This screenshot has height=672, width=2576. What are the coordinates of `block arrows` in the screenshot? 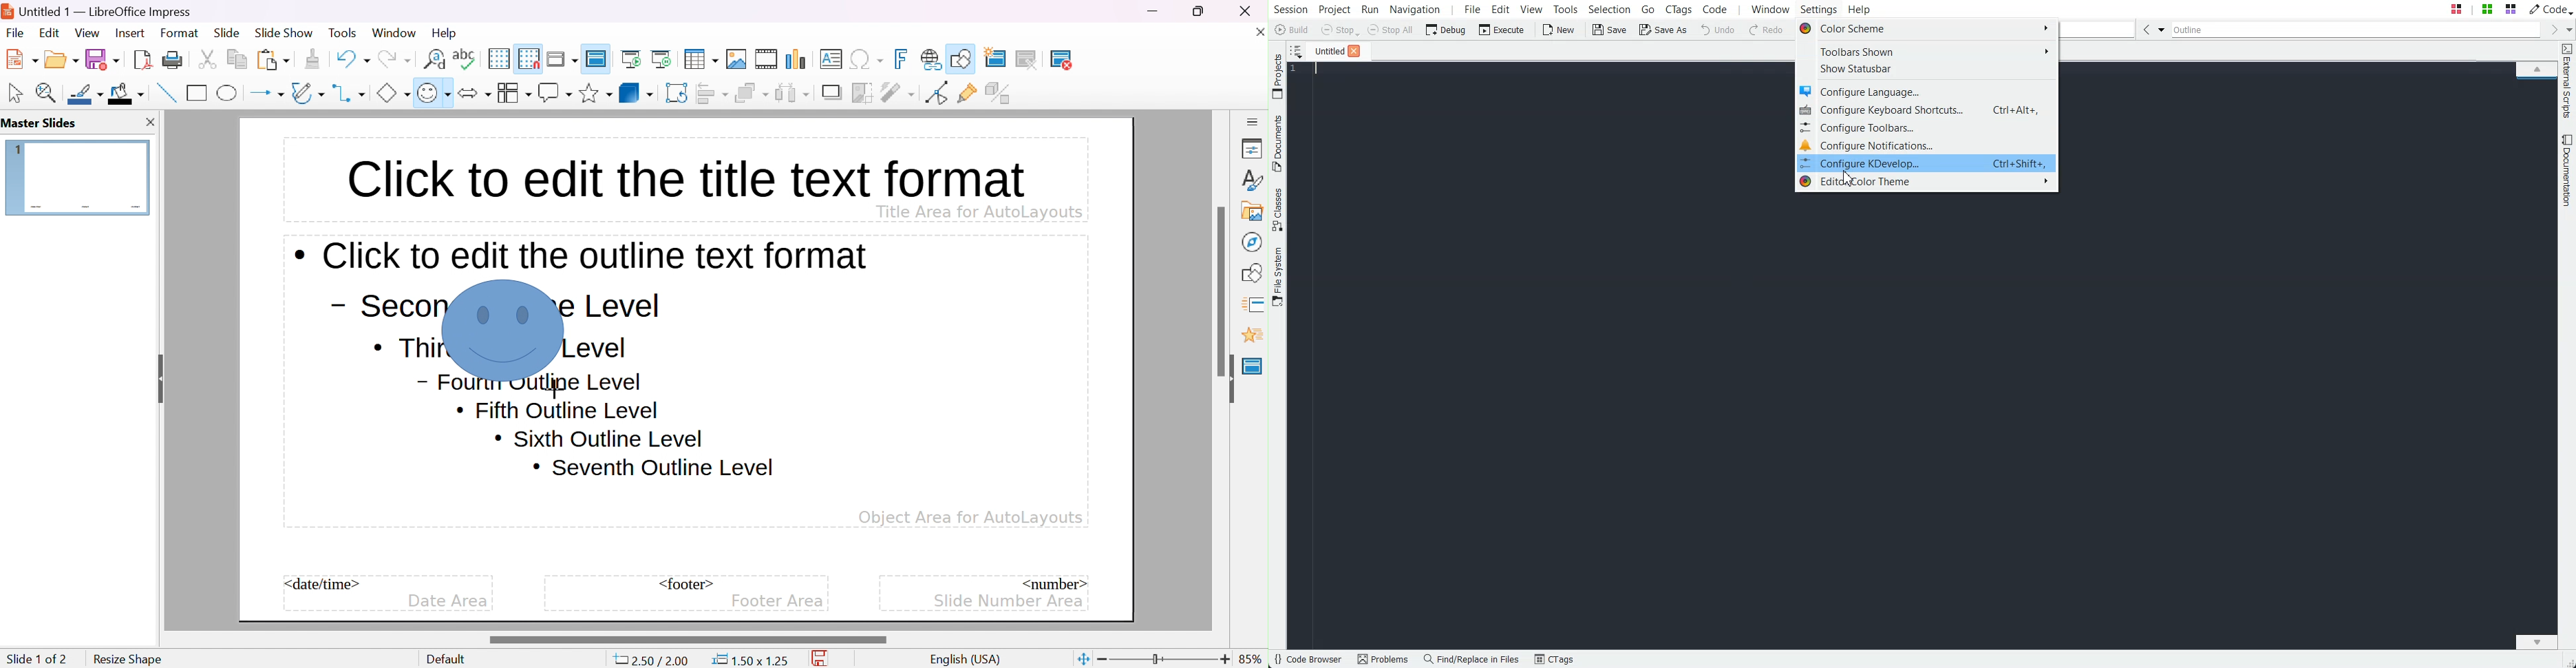 It's located at (474, 93).